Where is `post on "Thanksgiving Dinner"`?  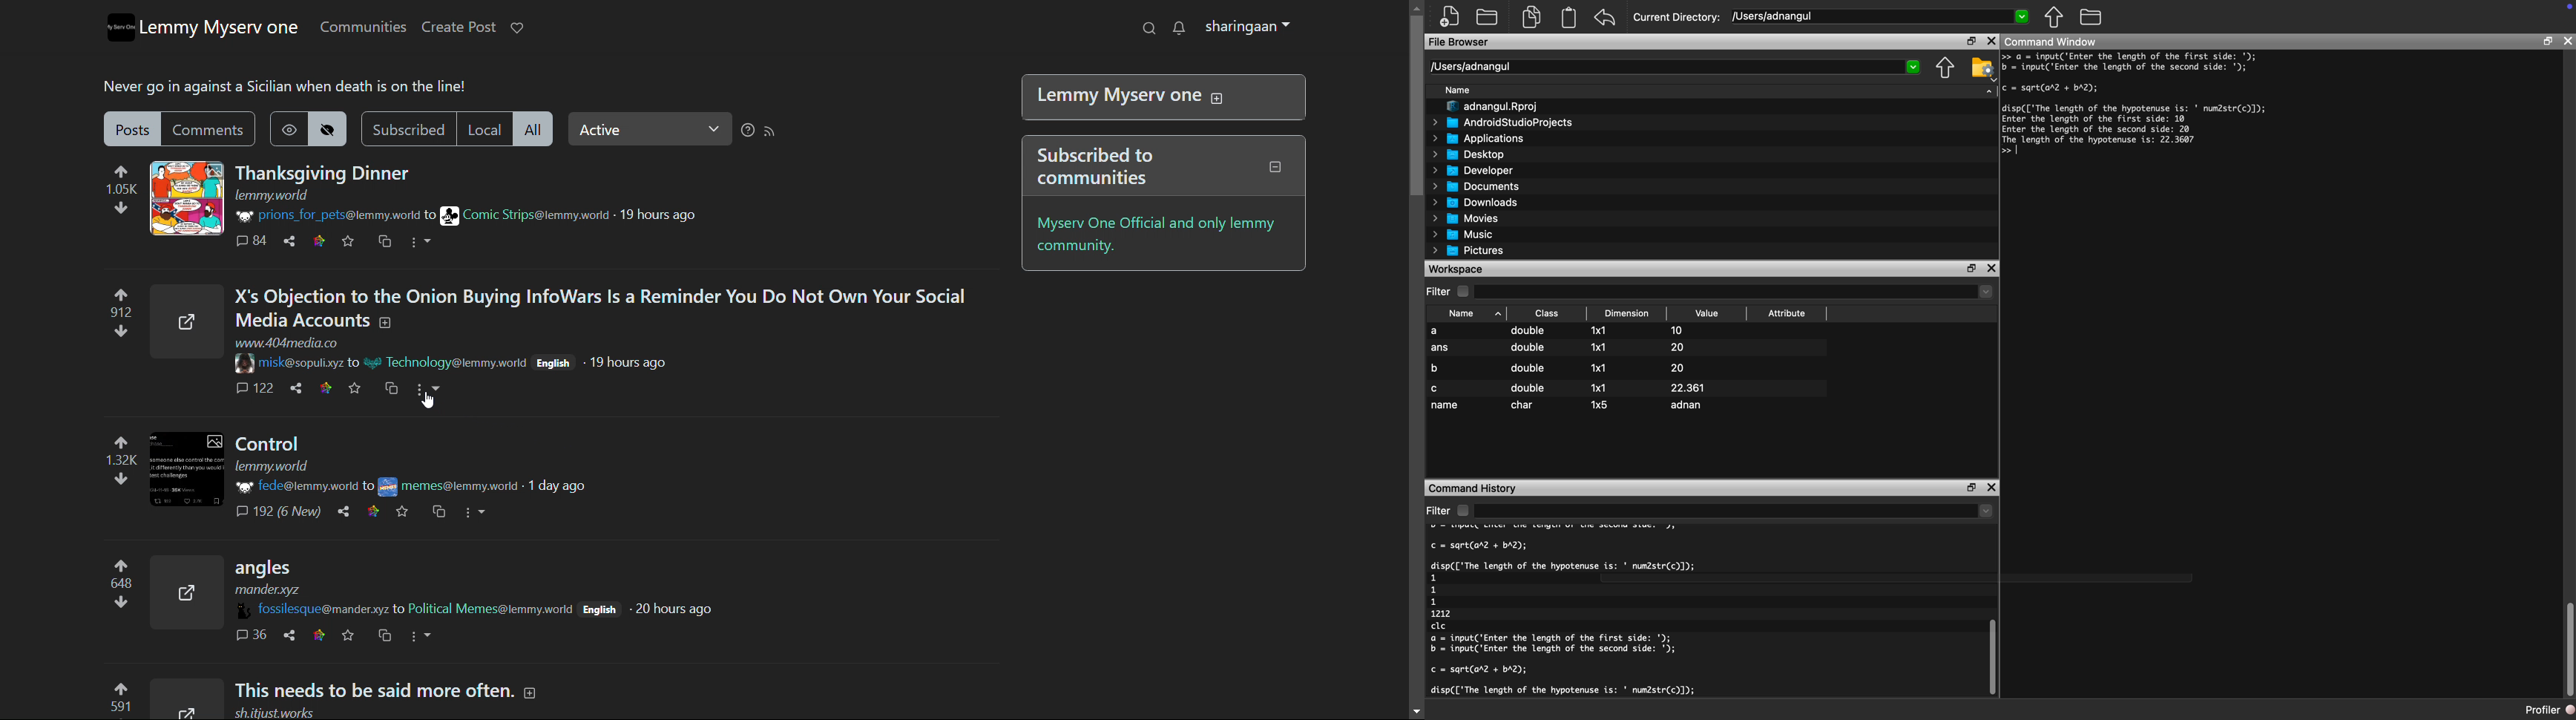
post on "Thanksgiving Dinner" is located at coordinates (324, 174).